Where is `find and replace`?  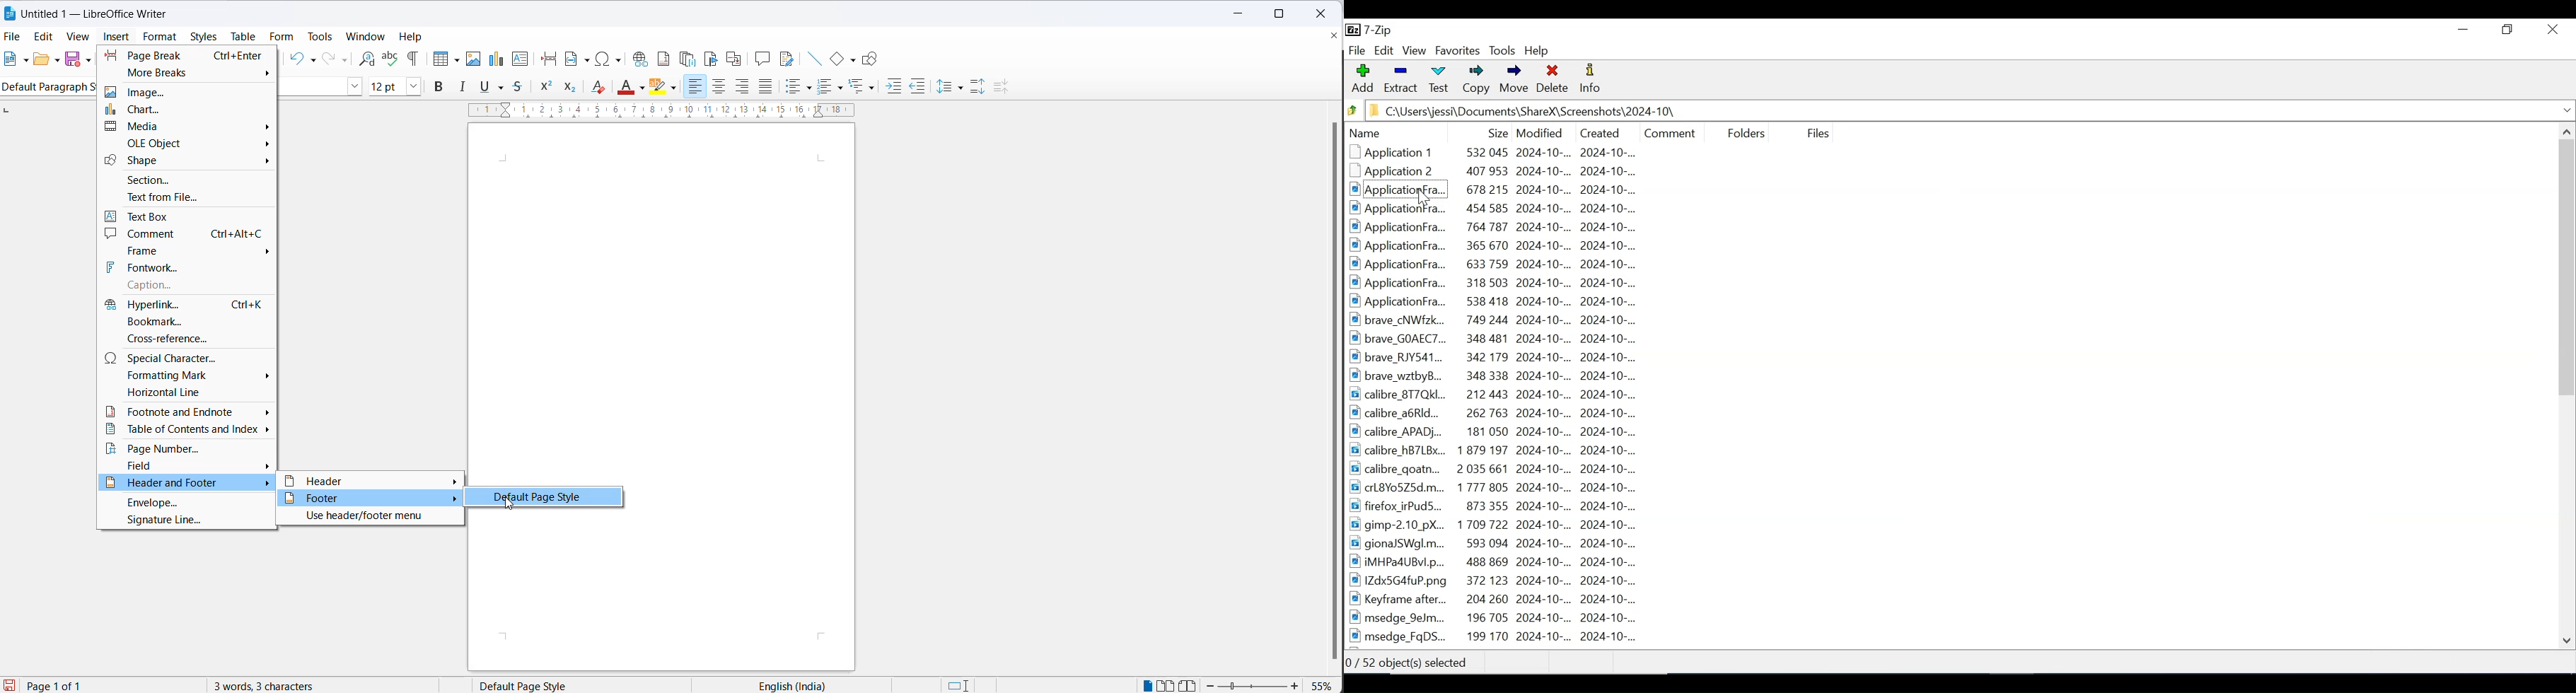
find and replace is located at coordinates (366, 59).